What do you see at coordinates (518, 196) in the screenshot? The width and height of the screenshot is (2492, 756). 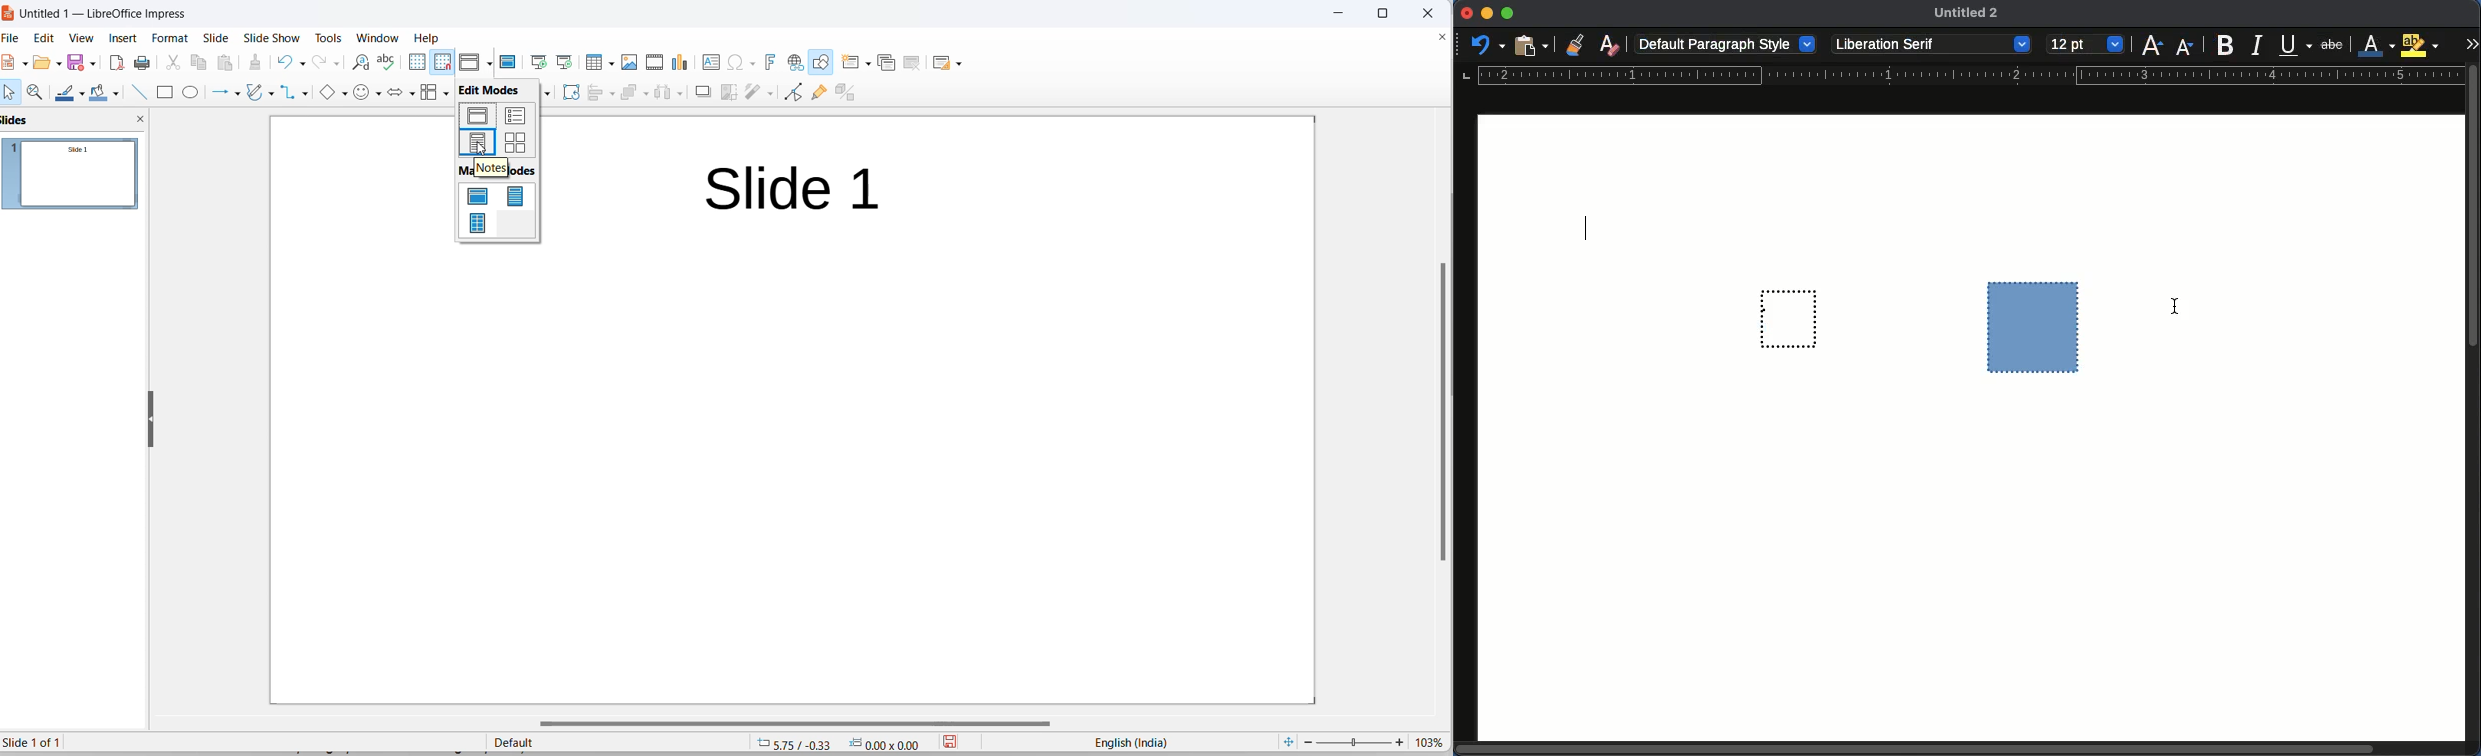 I see `master notes` at bounding box center [518, 196].